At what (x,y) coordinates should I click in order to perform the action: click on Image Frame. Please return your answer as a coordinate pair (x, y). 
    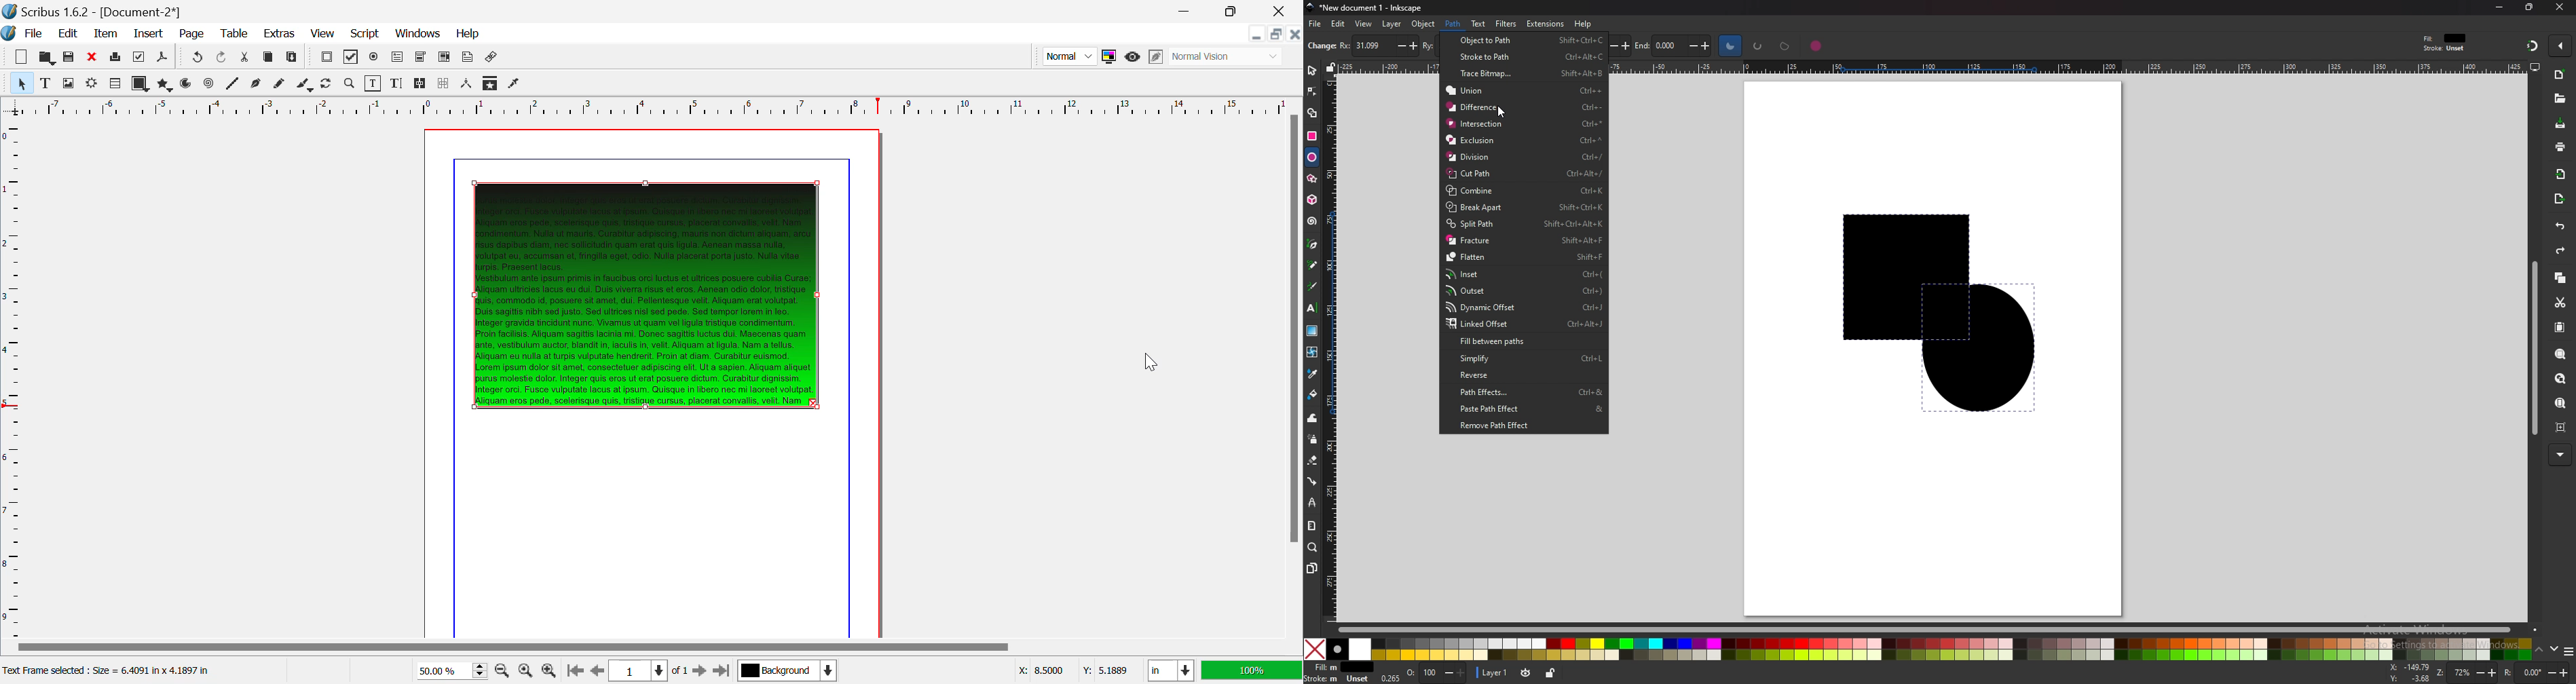
    Looking at the image, I should click on (68, 83).